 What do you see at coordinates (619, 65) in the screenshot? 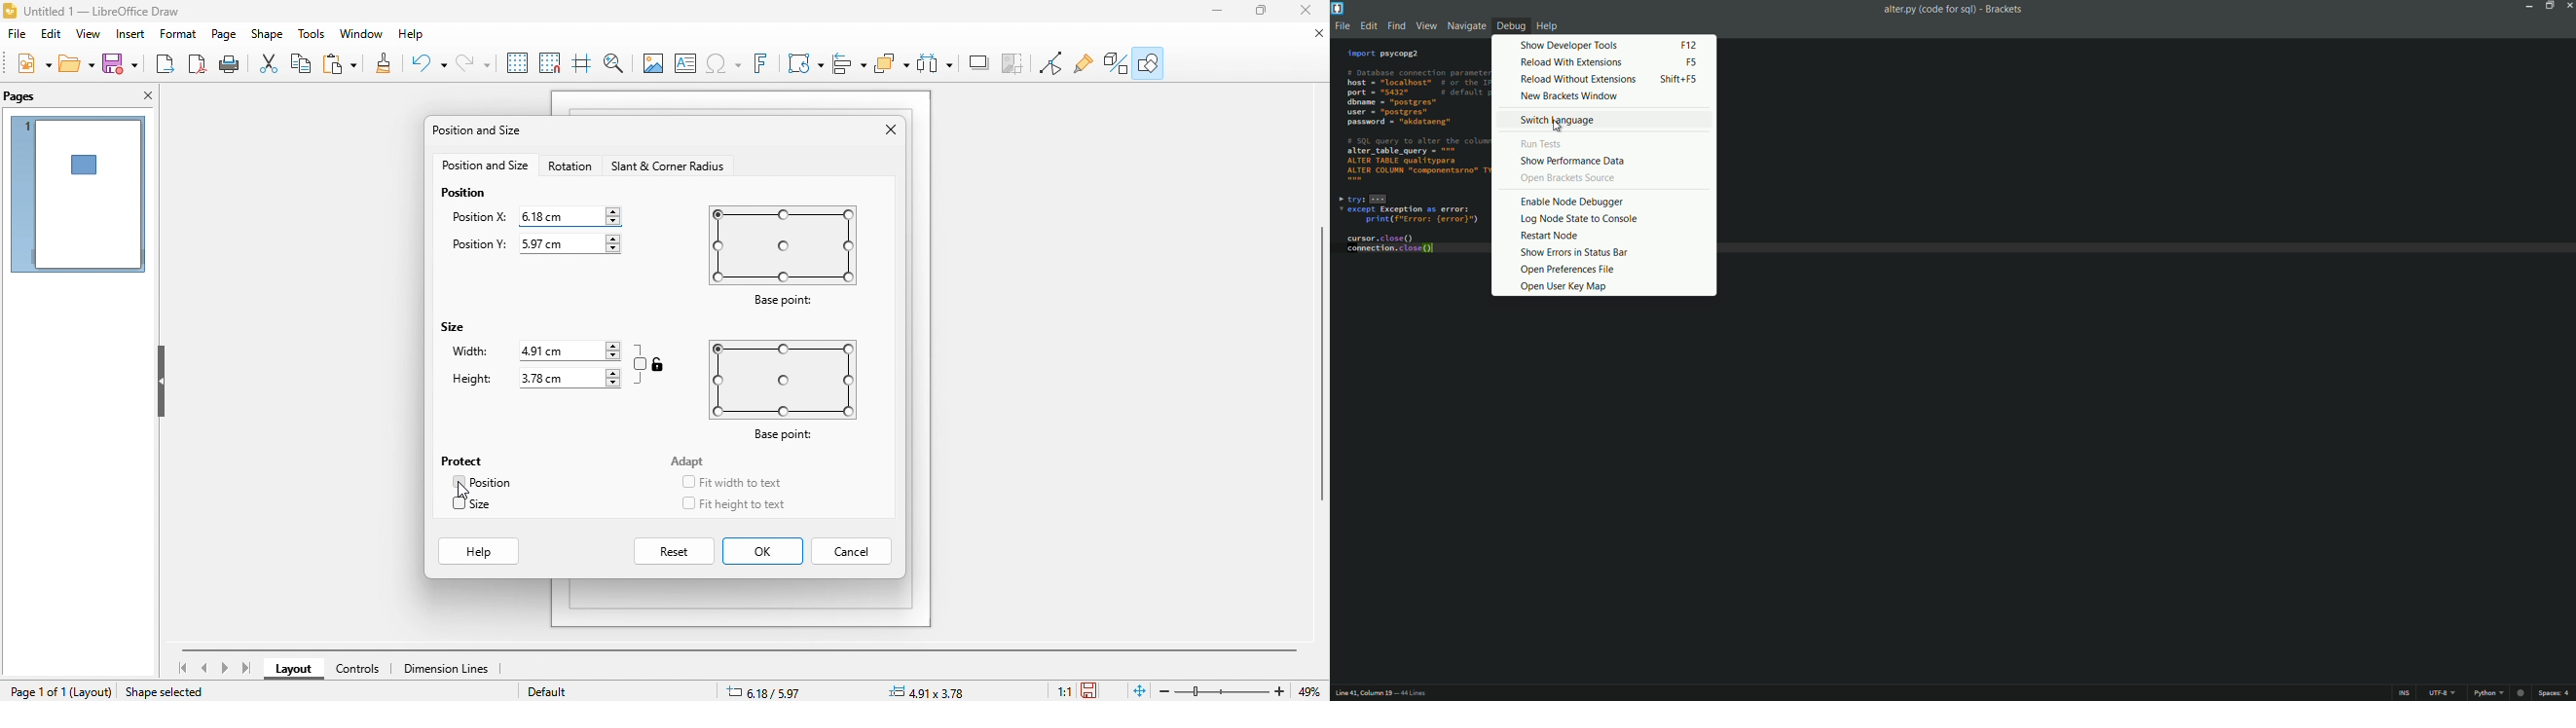
I see `zoom and pan` at bounding box center [619, 65].